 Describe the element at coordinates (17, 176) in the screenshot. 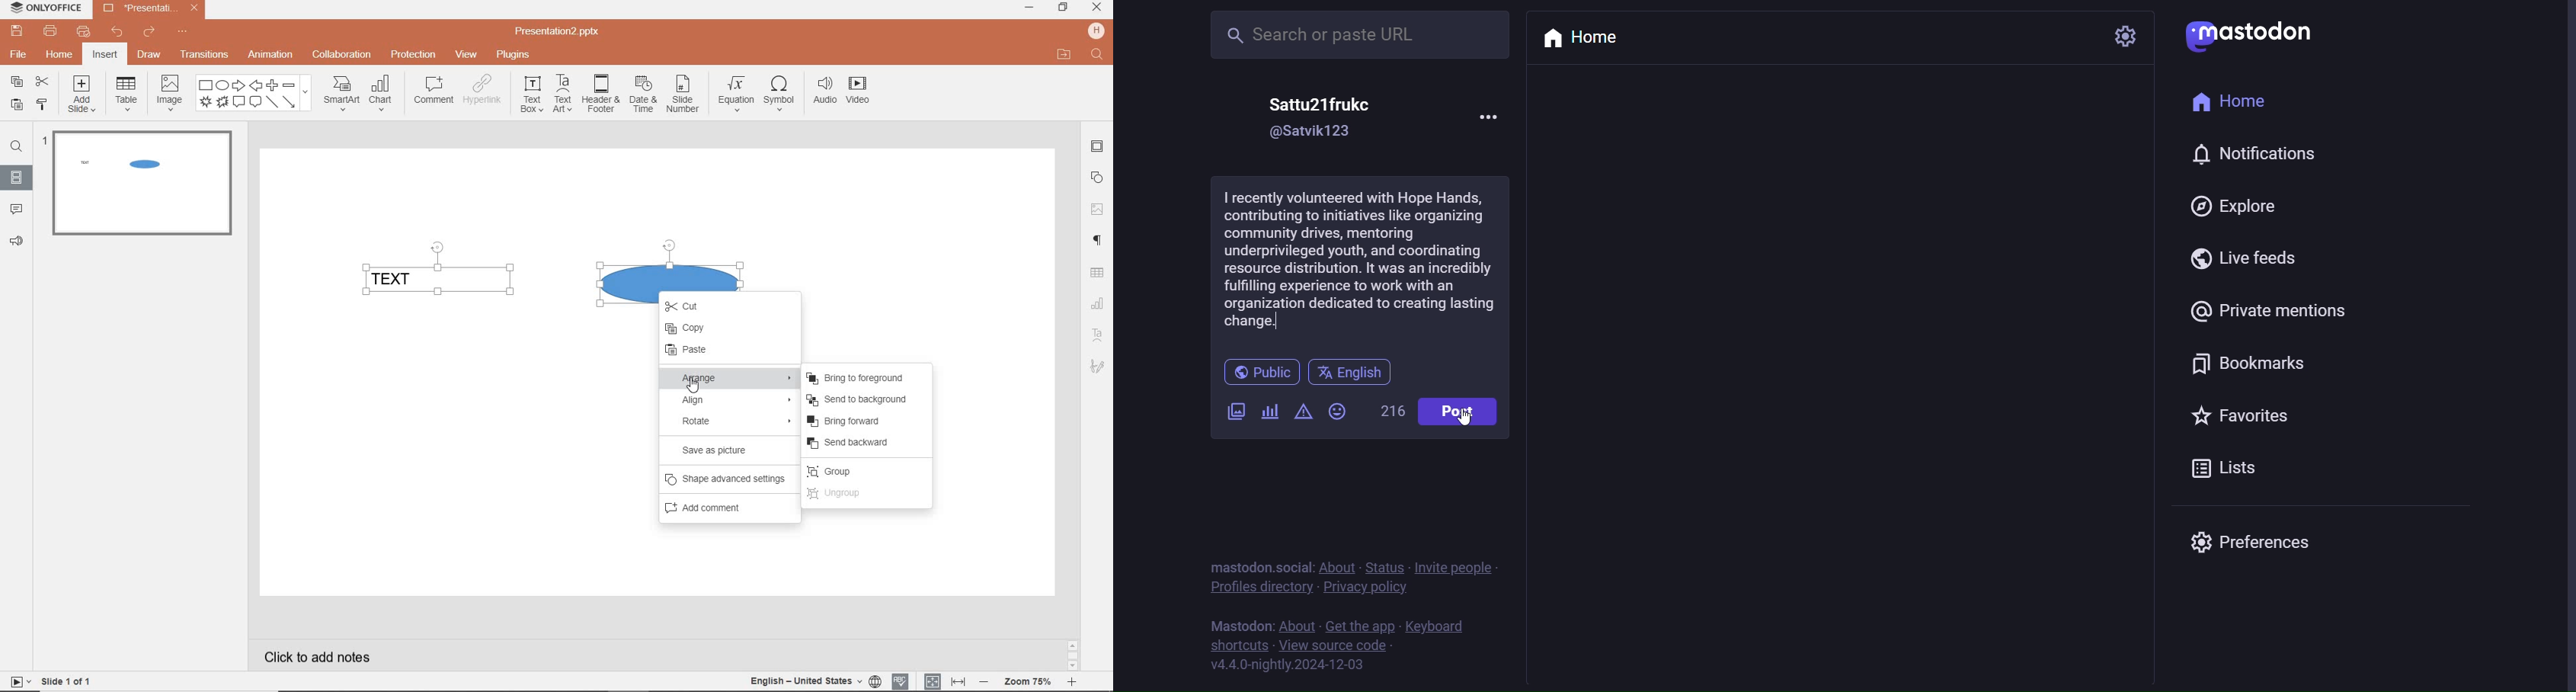

I see `SLIDES` at that location.